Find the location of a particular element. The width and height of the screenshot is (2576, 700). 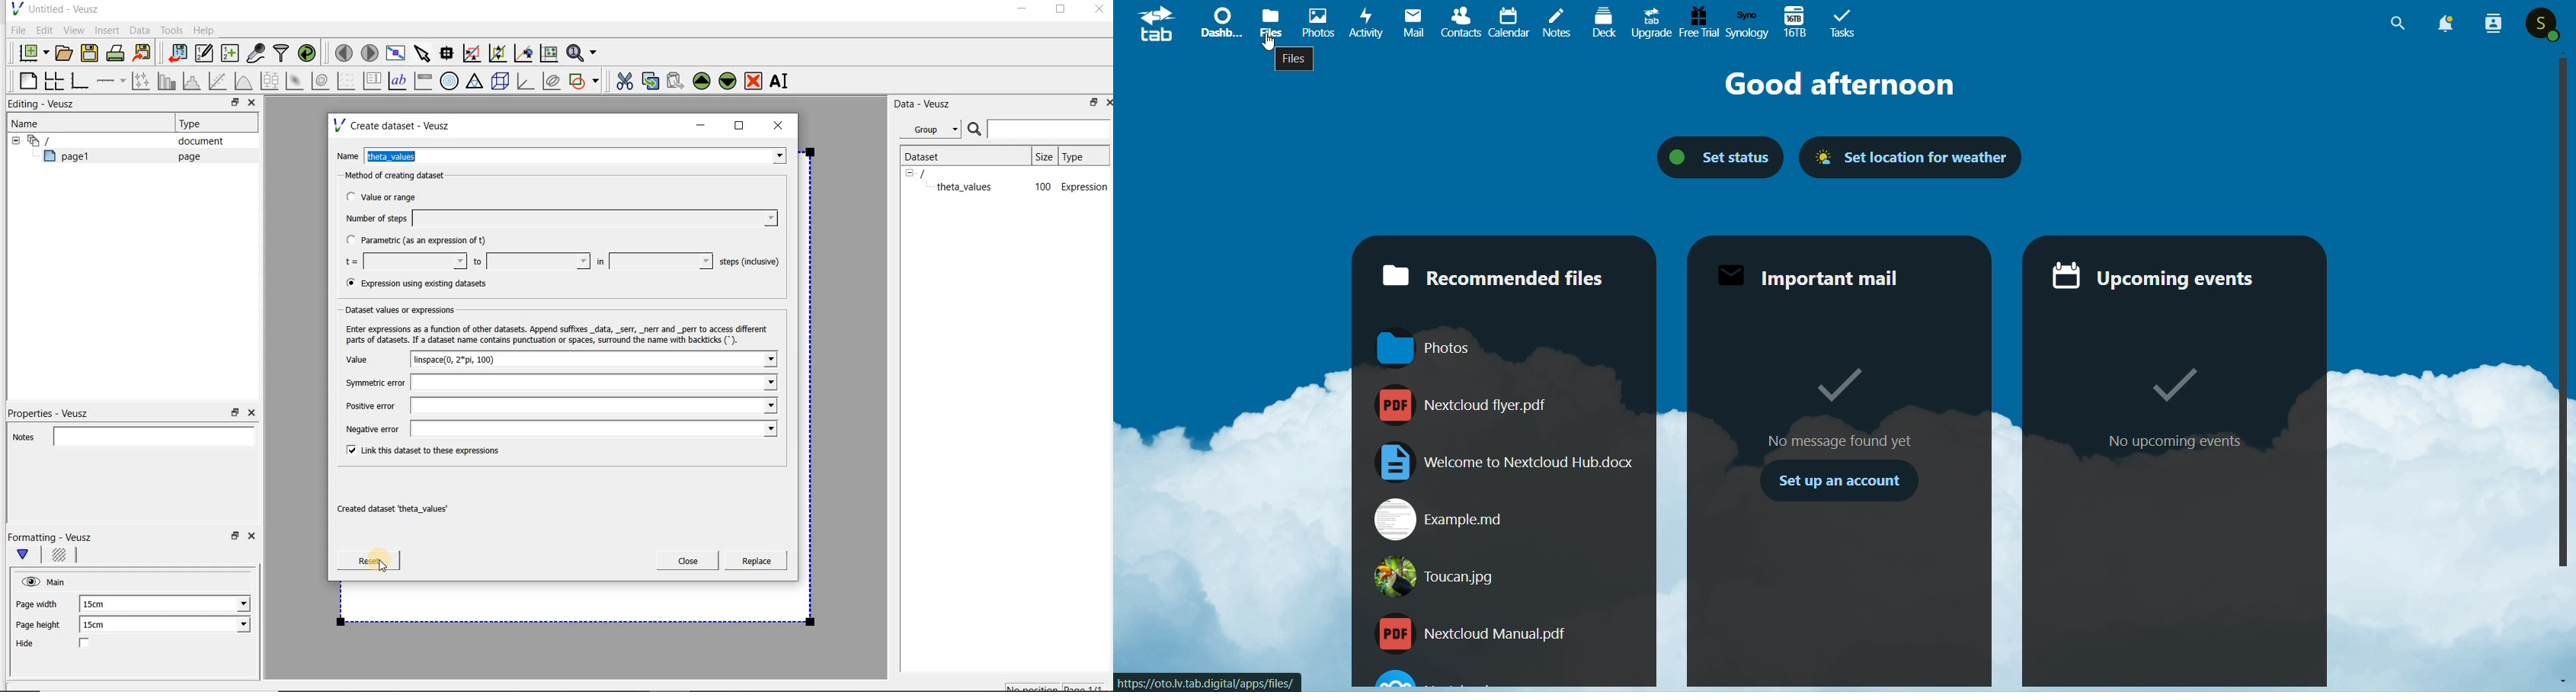

synology is located at coordinates (1748, 24).